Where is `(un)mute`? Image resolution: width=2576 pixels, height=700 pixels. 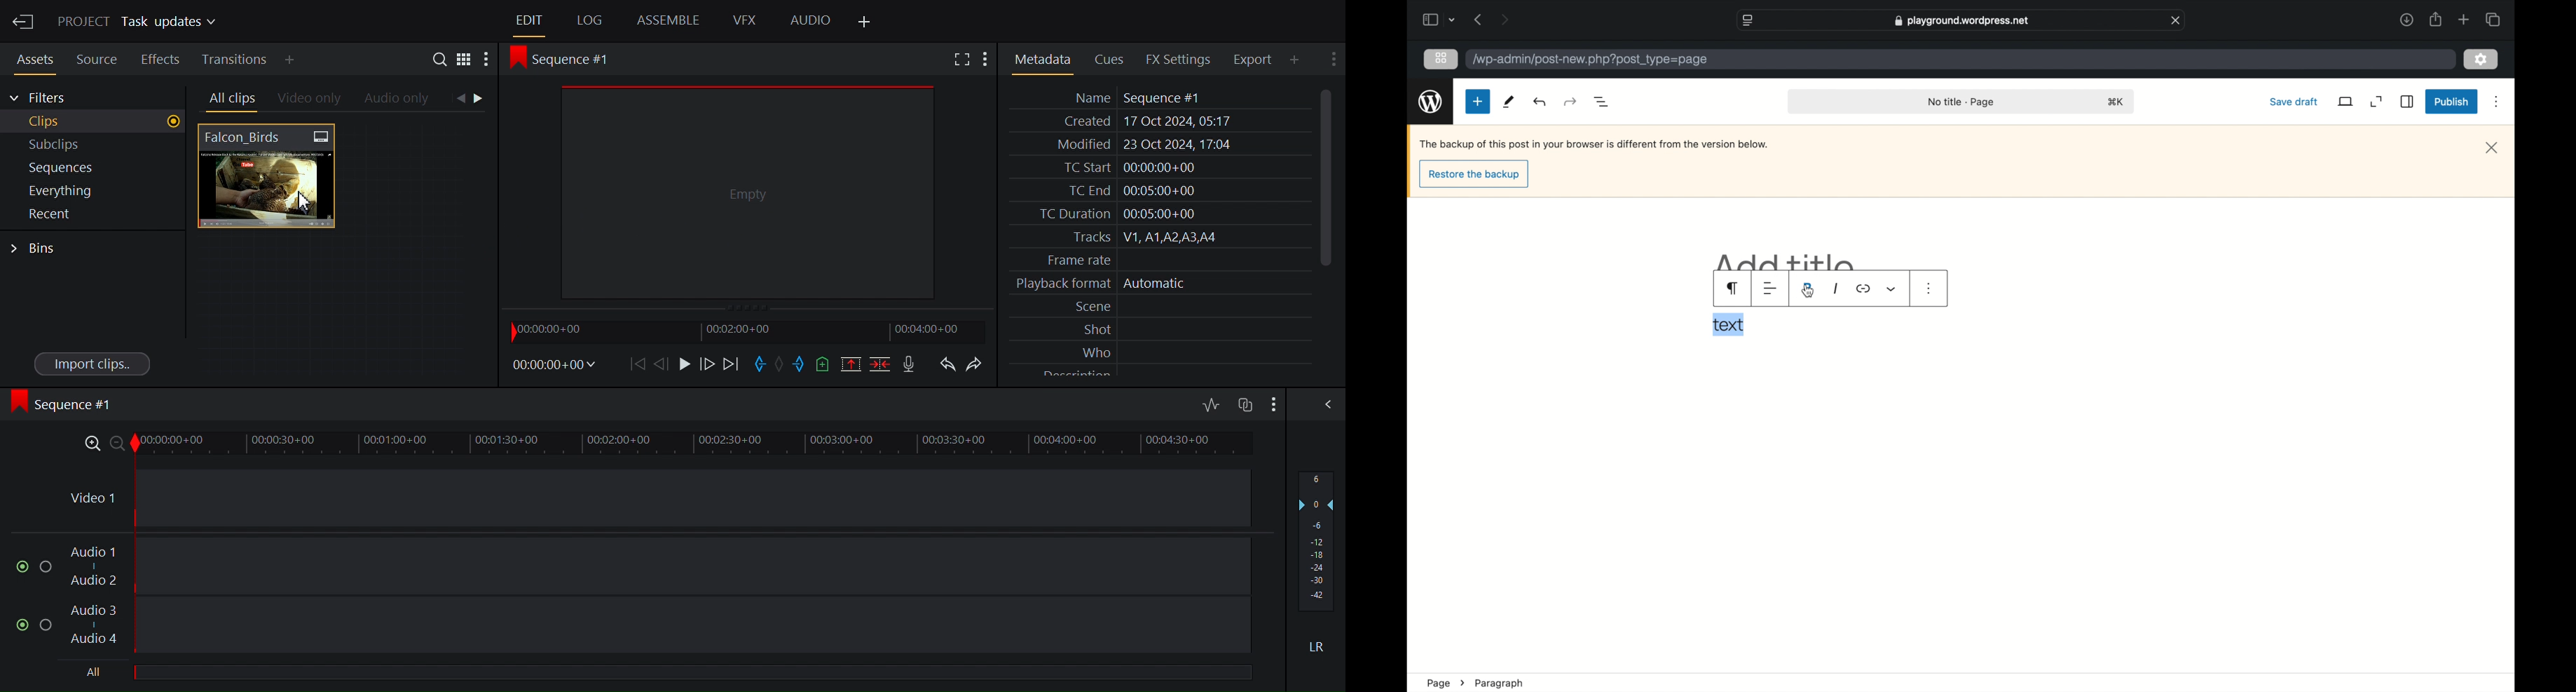 (un)mute is located at coordinates (23, 567).